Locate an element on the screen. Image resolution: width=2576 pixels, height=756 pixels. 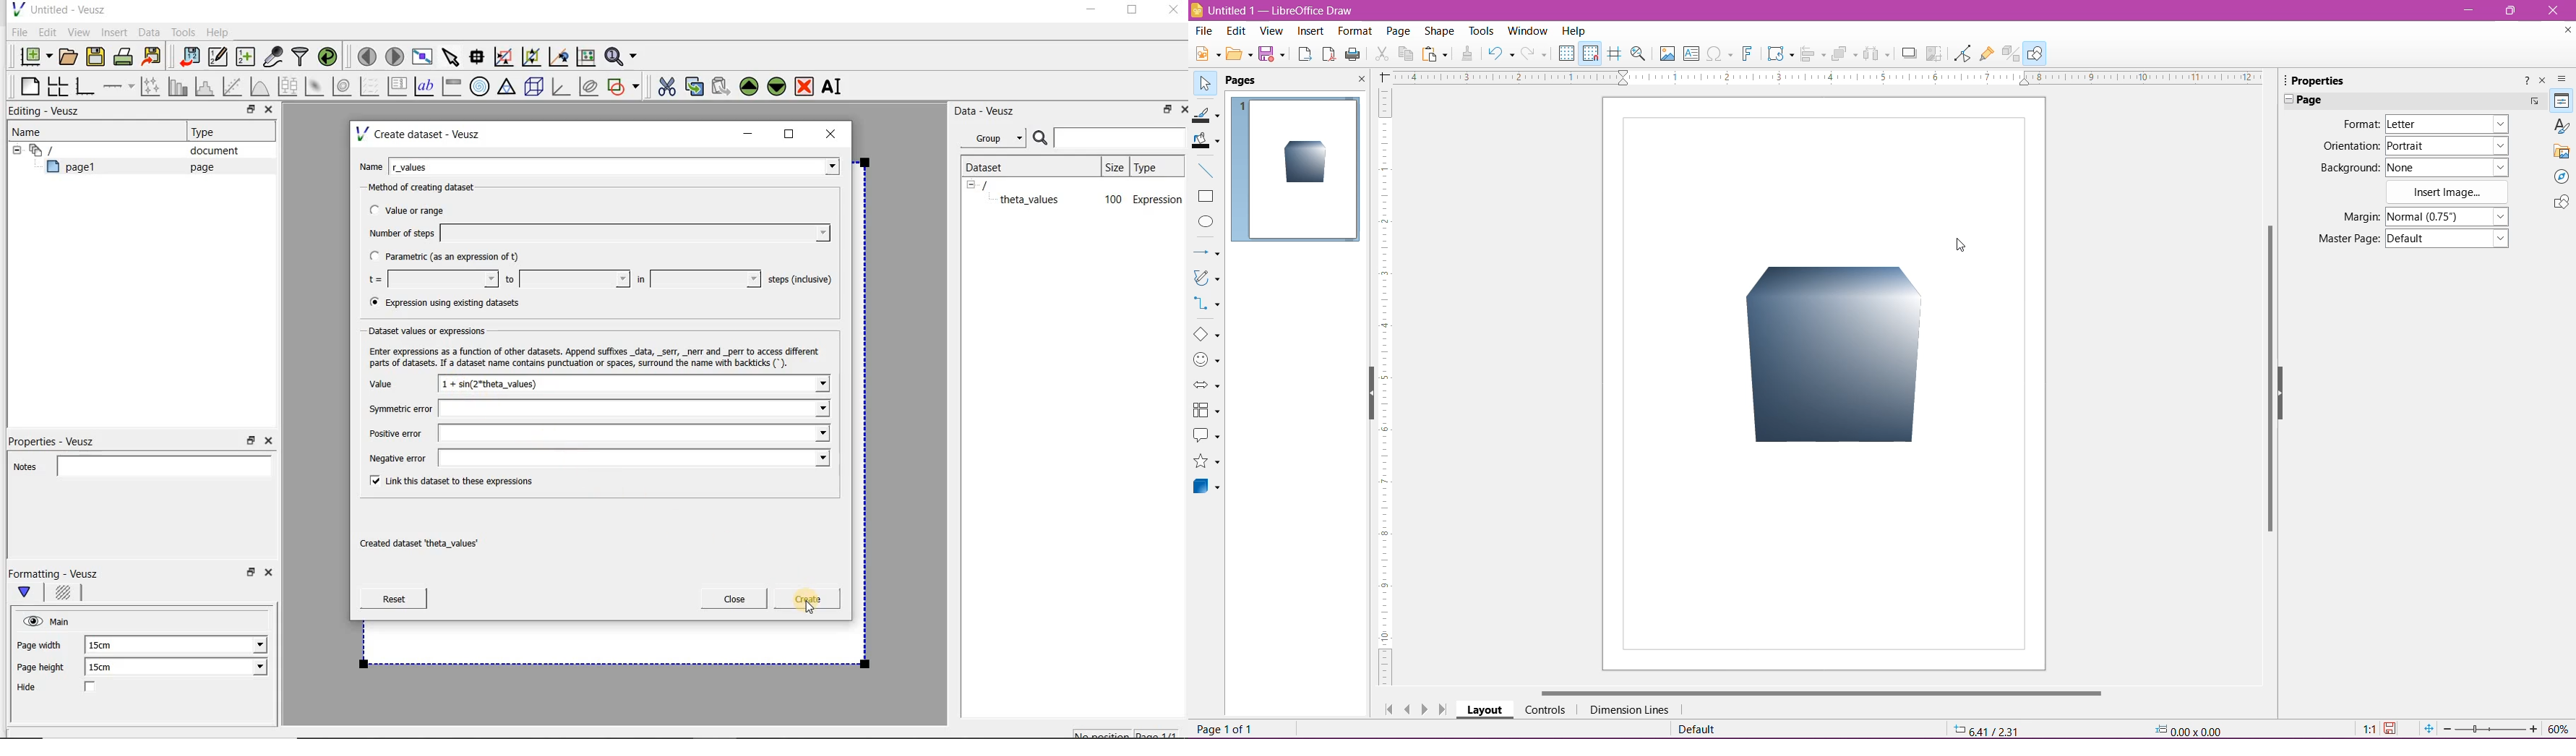
Scroll to last page is located at coordinates (1444, 710).